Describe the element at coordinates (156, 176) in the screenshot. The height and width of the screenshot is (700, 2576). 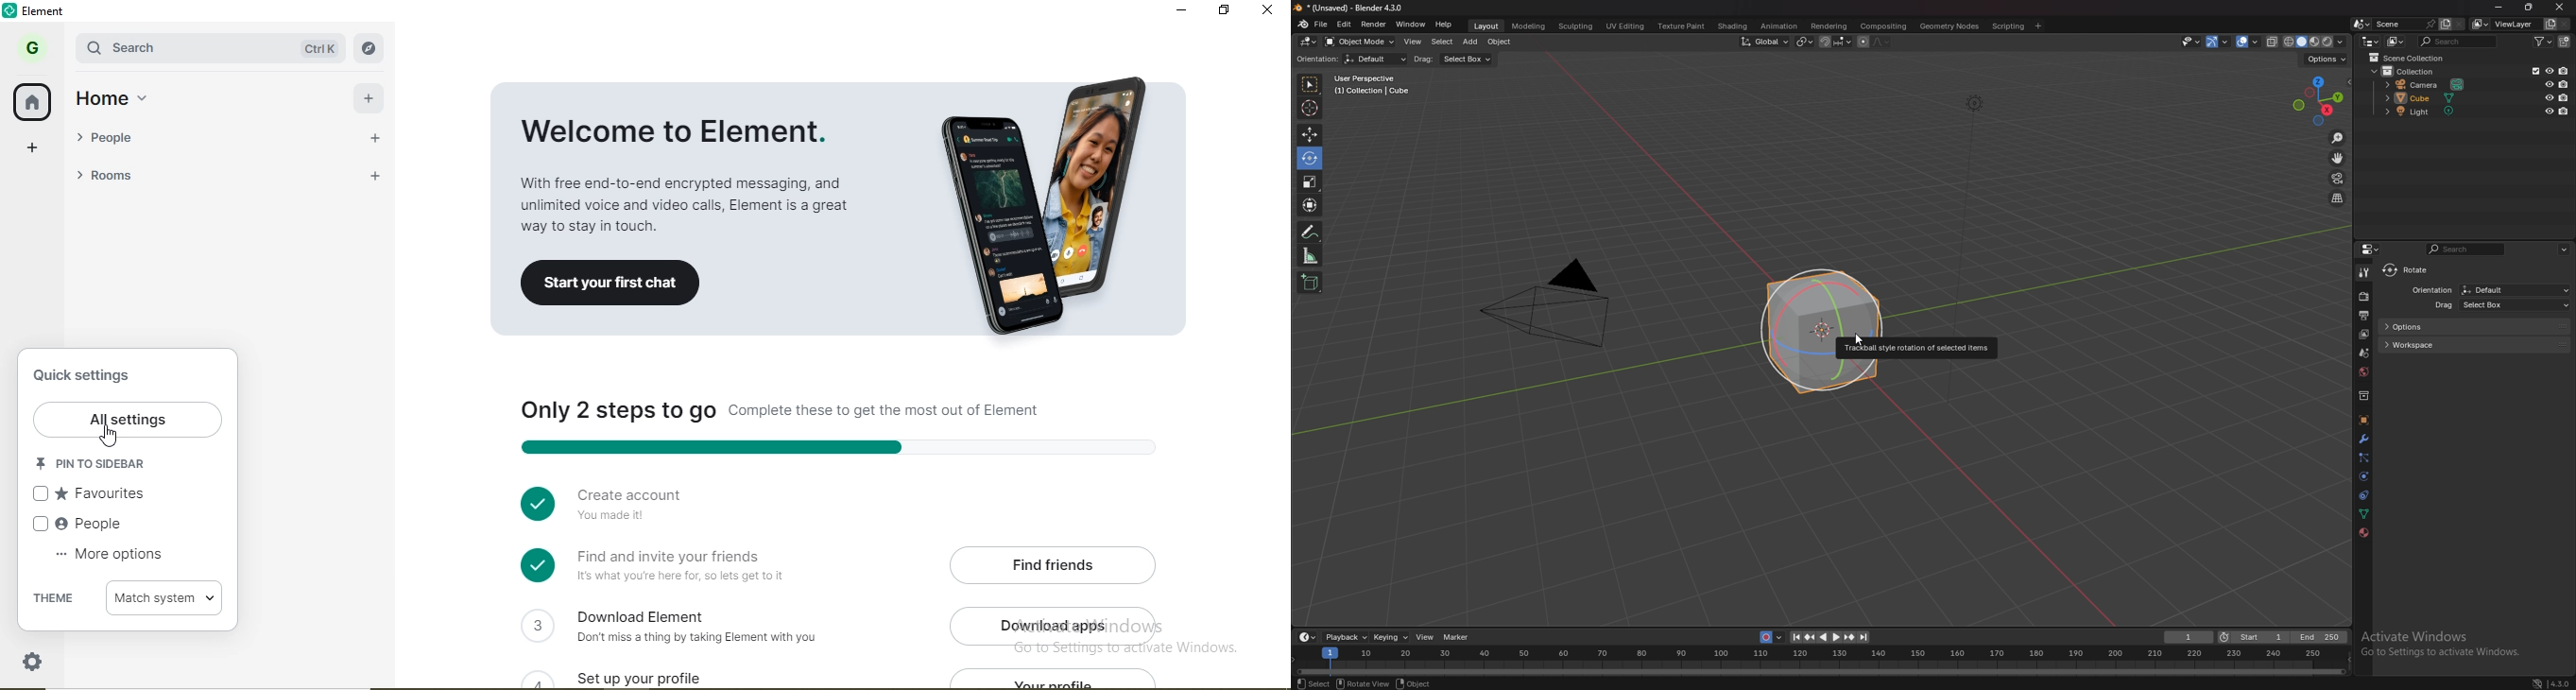
I see `Rooms` at that location.